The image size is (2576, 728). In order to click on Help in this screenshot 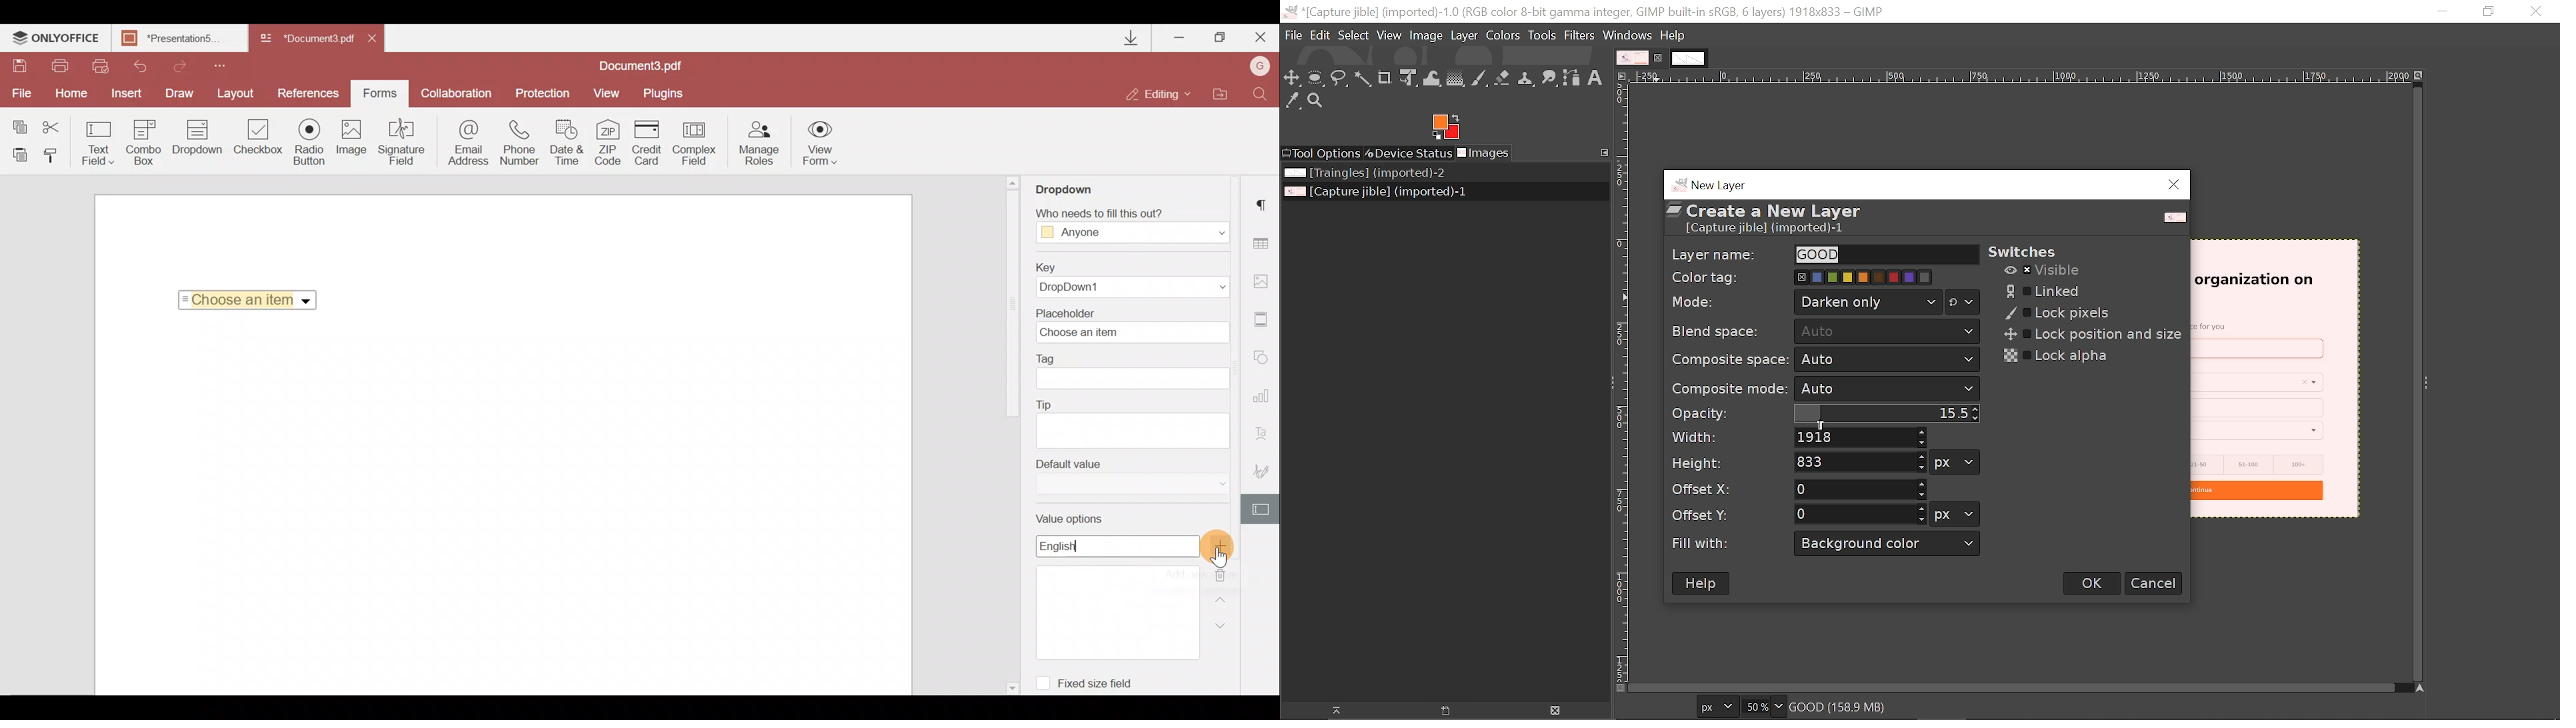, I will do `click(1703, 584)`.